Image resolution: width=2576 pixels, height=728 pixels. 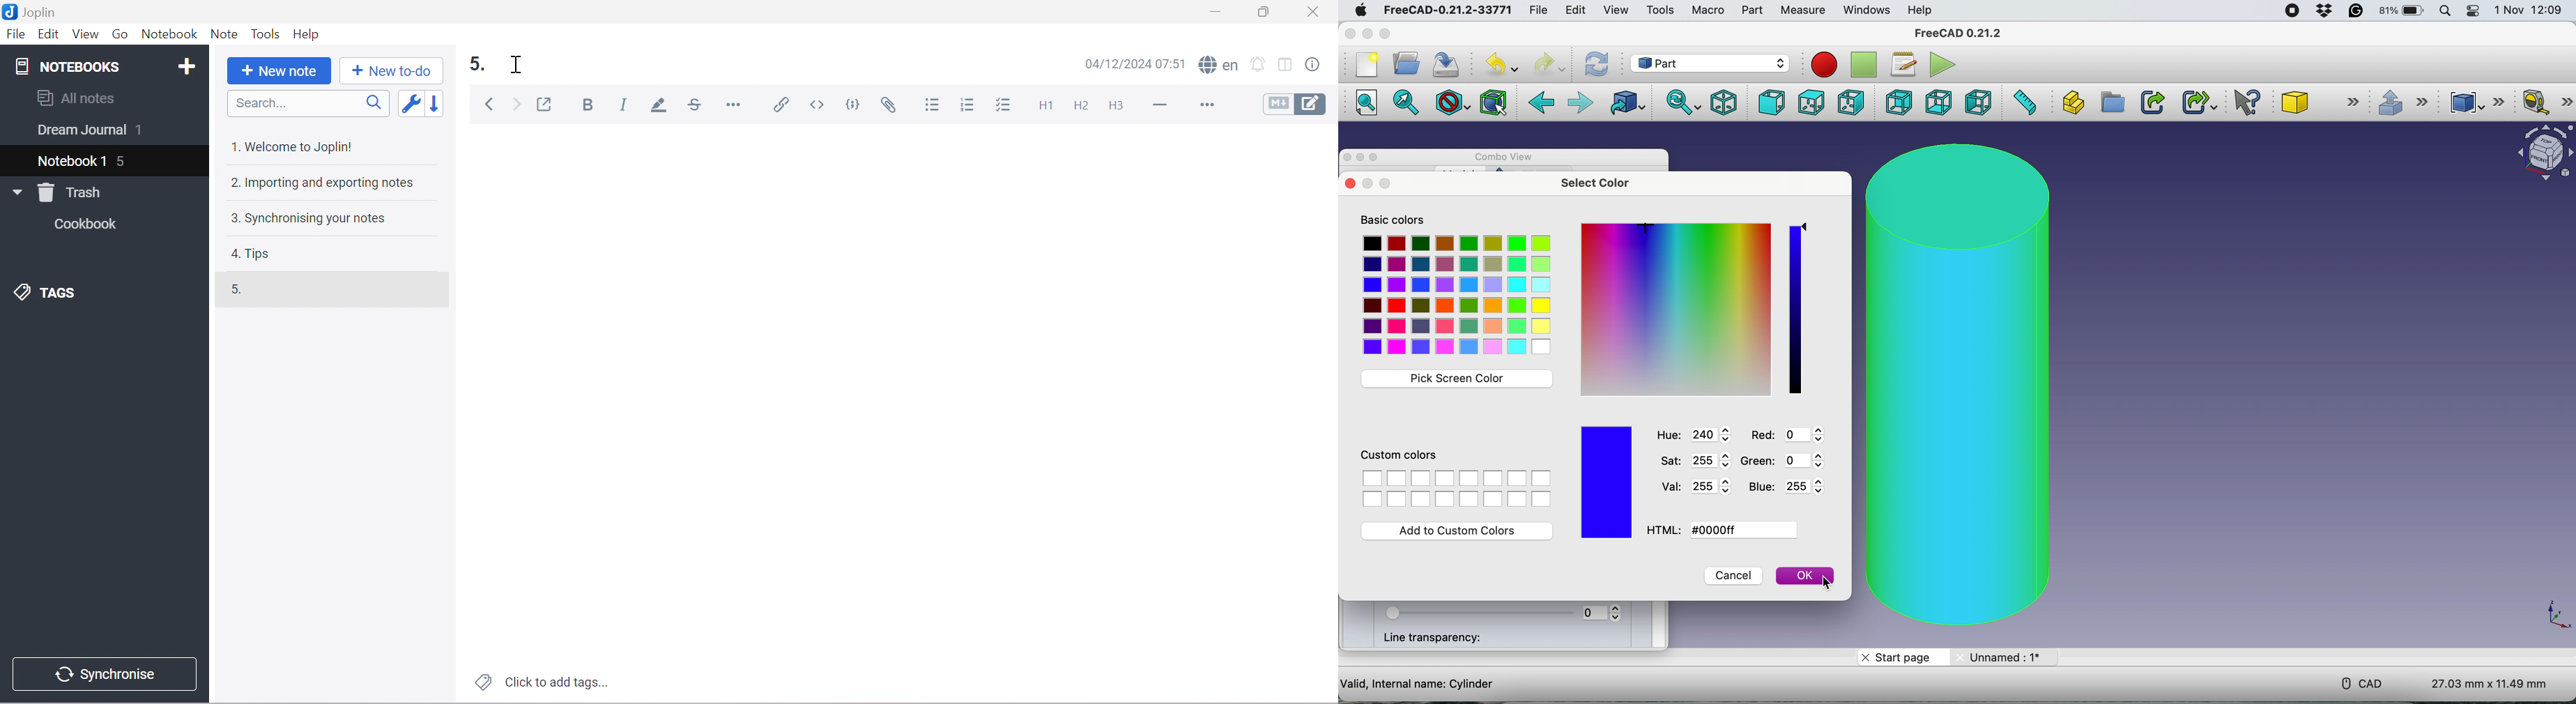 What do you see at coordinates (547, 105) in the screenshot?
I see `Toggle external editing` at bounding box center [547, 105].